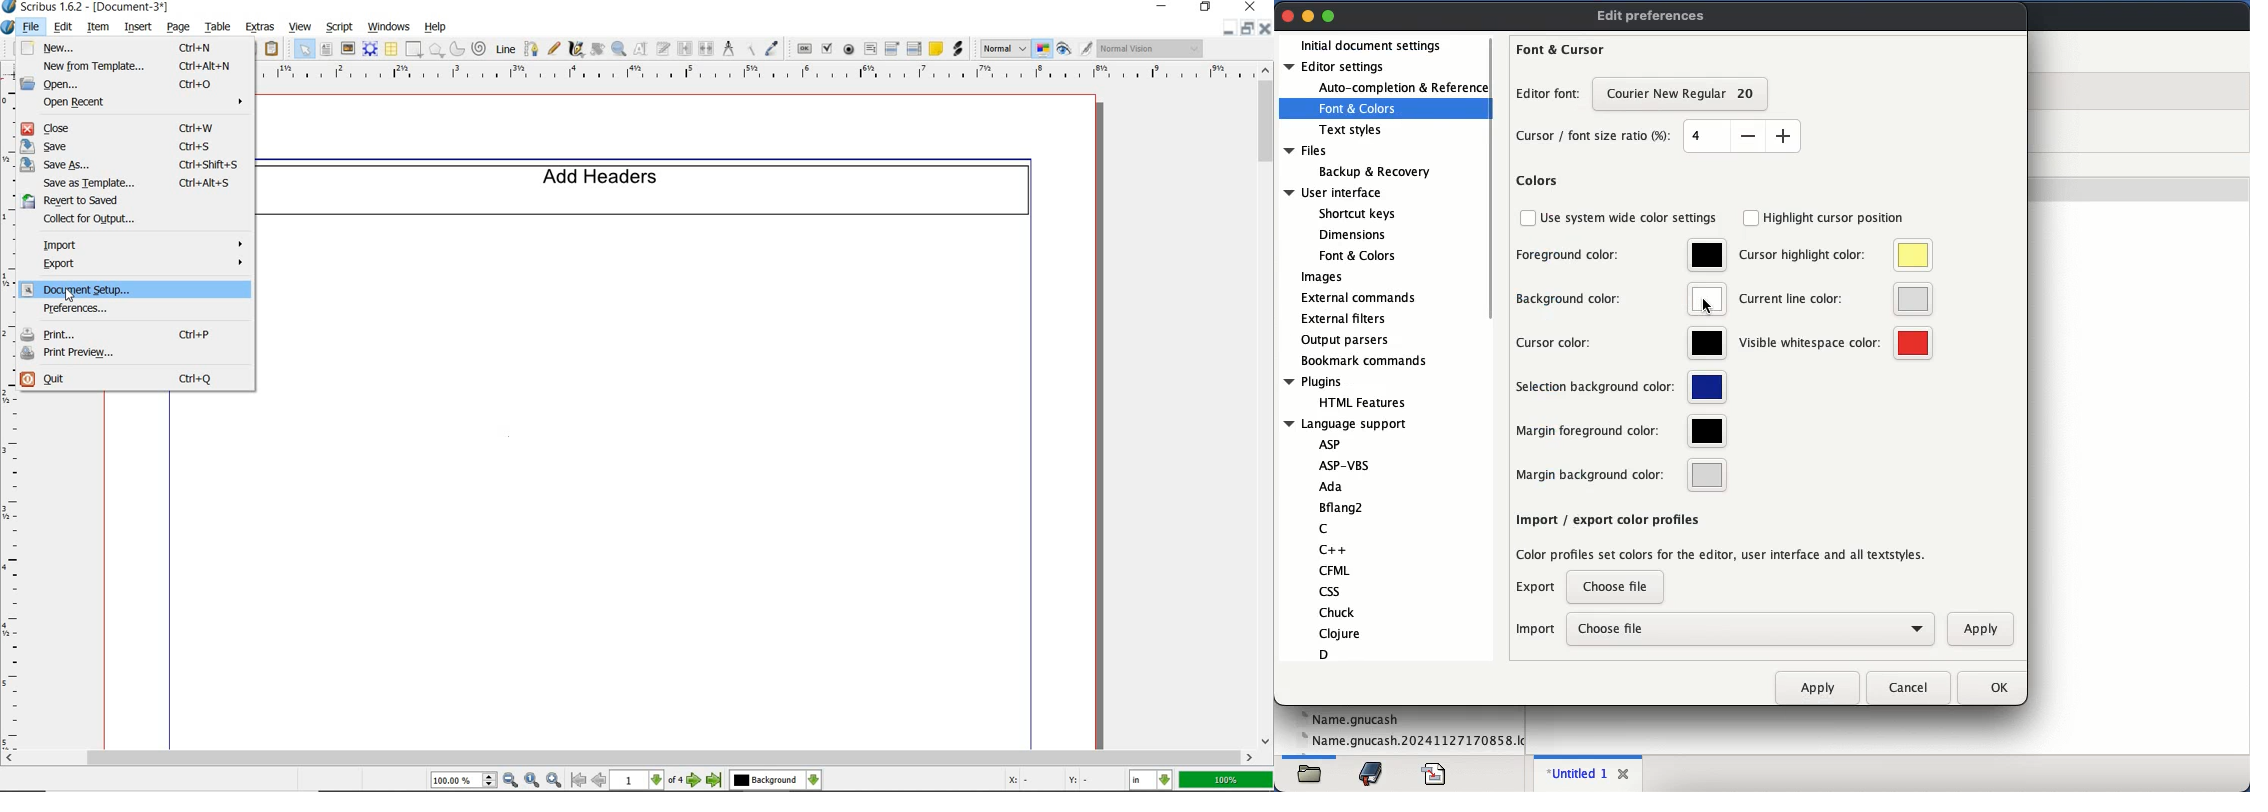 This screenshot has height=812, width=2268. What do you see at coordinates (960, 50) in the screenshot?
I see `link annotation` at bounding box center [960, 50].